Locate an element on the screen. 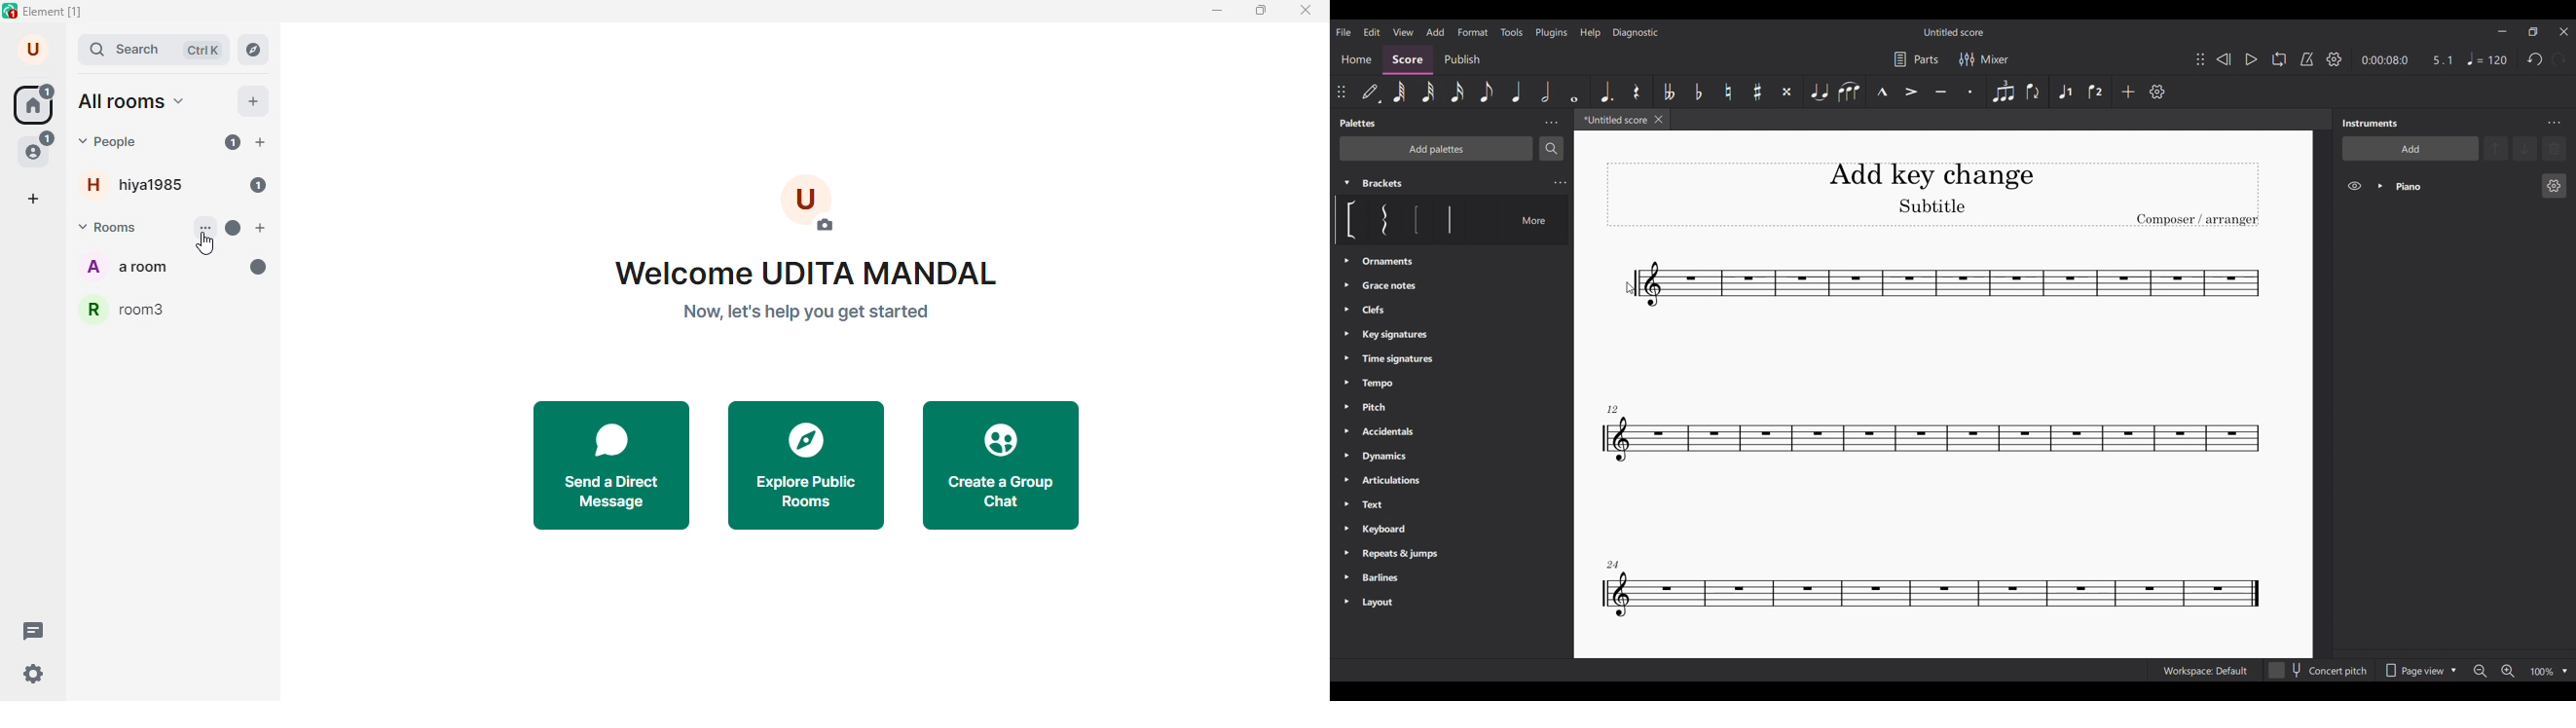 Image resolution: width=2576 pixels, height=728 pixels. Toggle double-sharp is located at coordinates (1787, 92).